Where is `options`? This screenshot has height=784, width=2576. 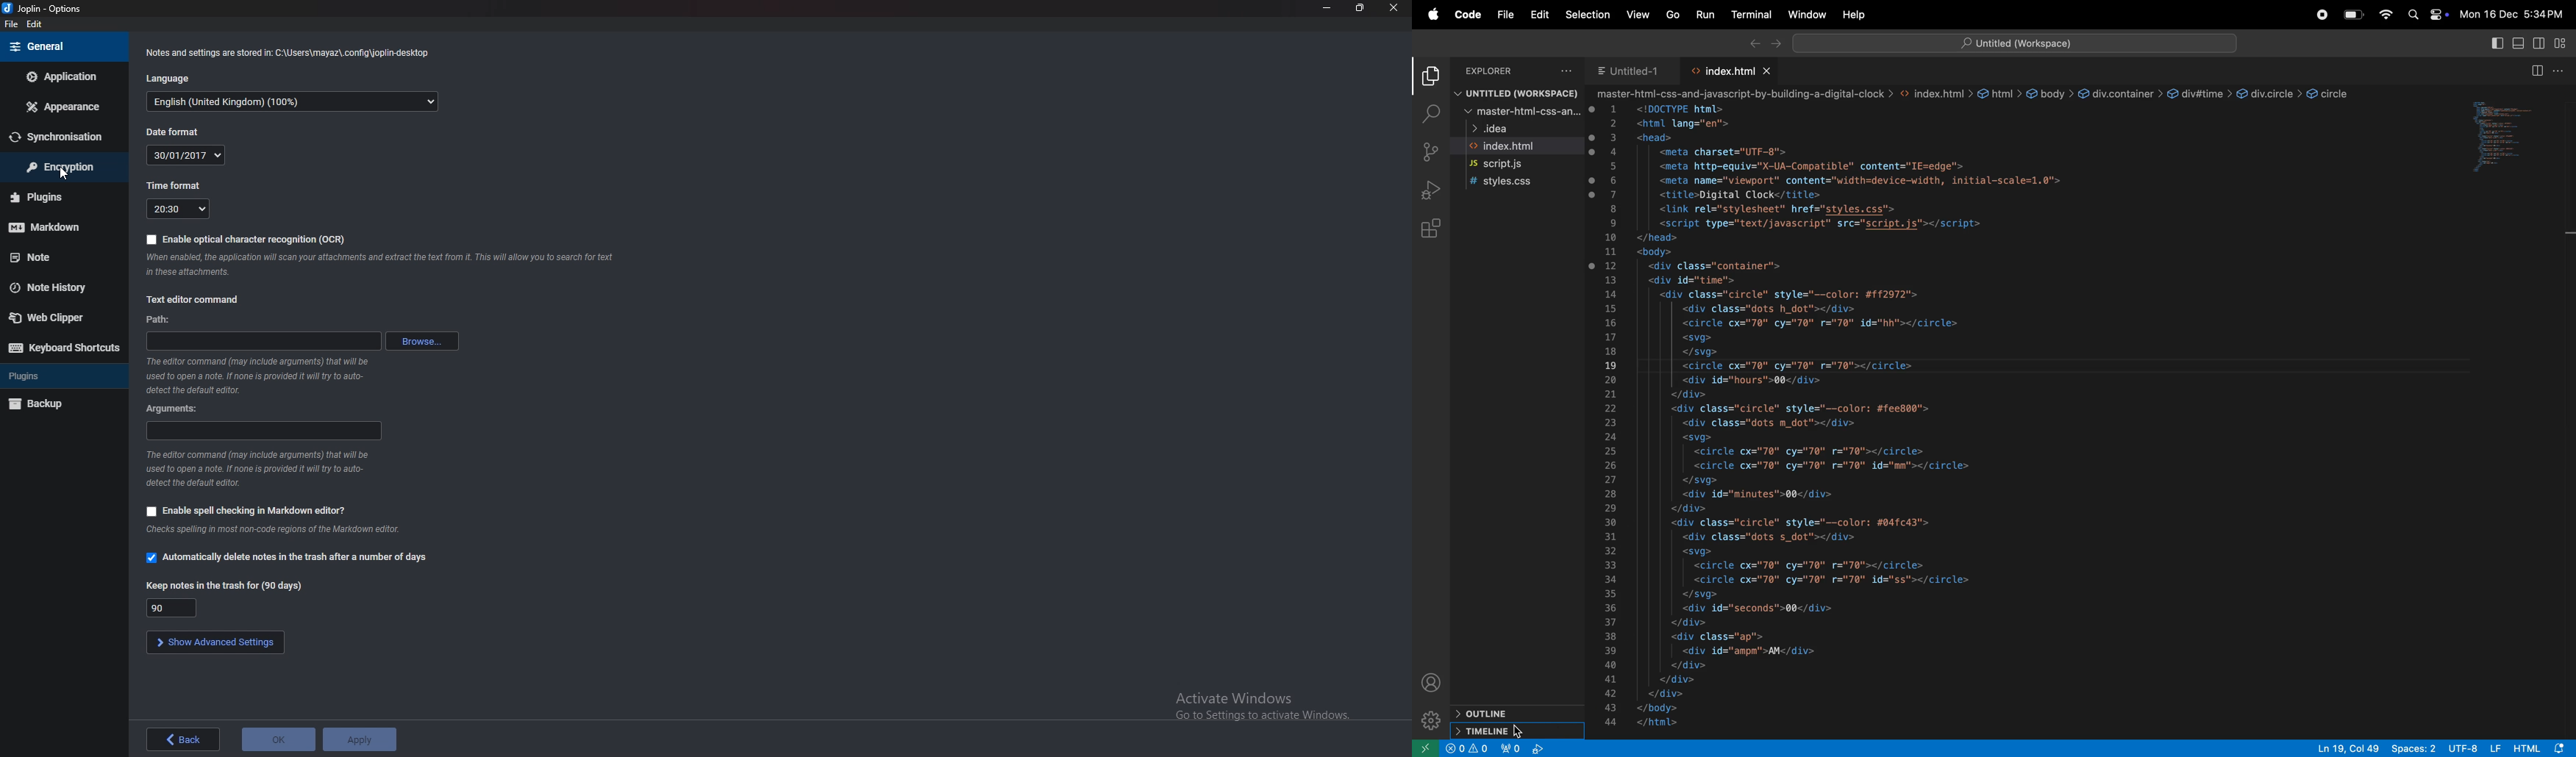
options is located at coordinates (46, 7).